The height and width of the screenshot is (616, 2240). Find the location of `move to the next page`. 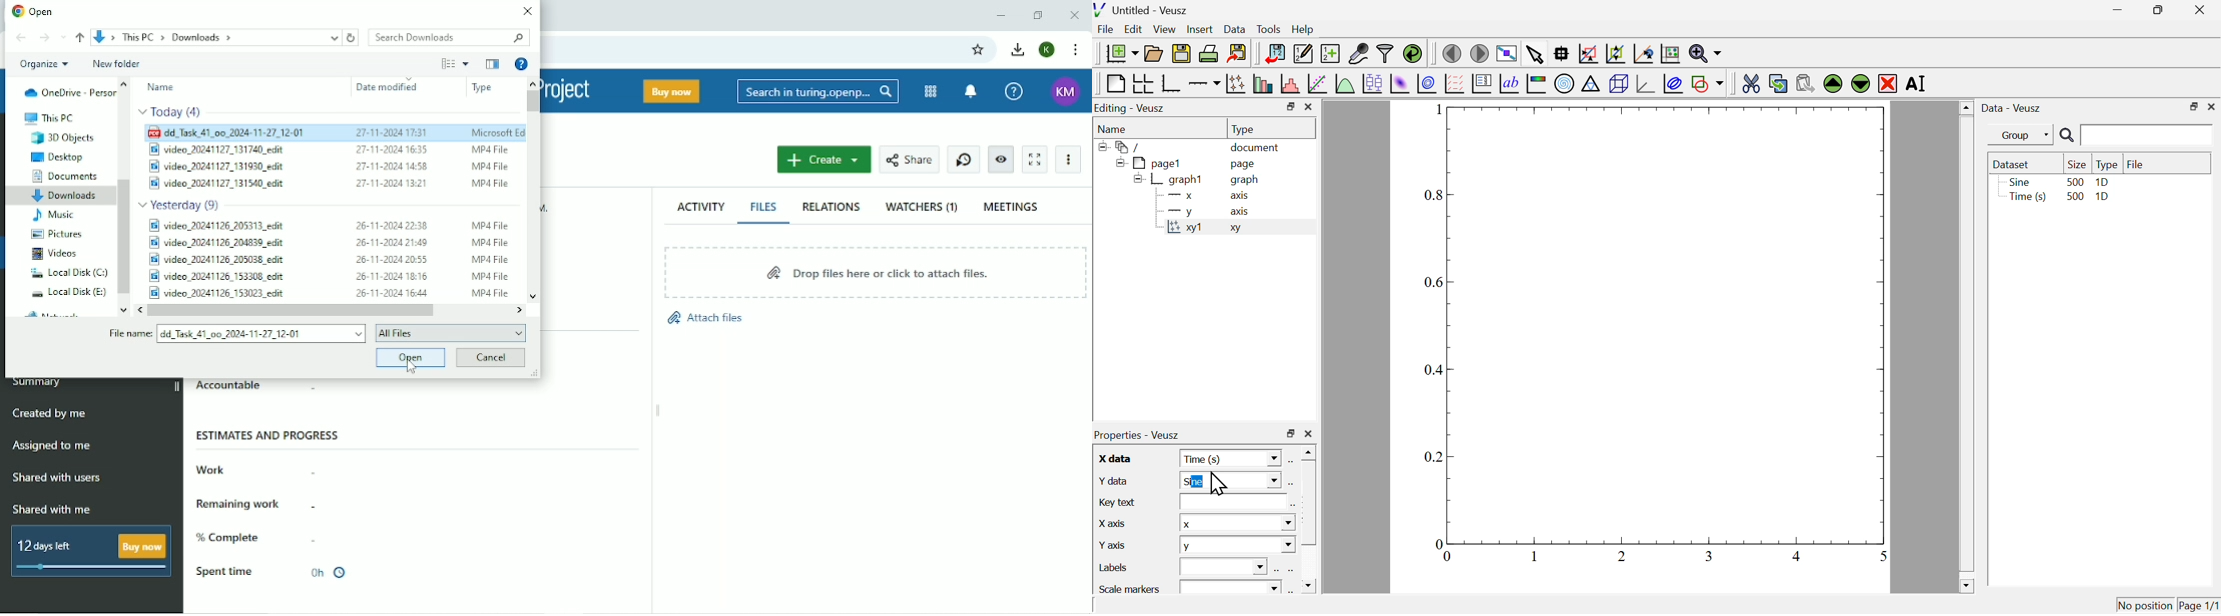

move to the next page is located at coordinates (1481, 53).